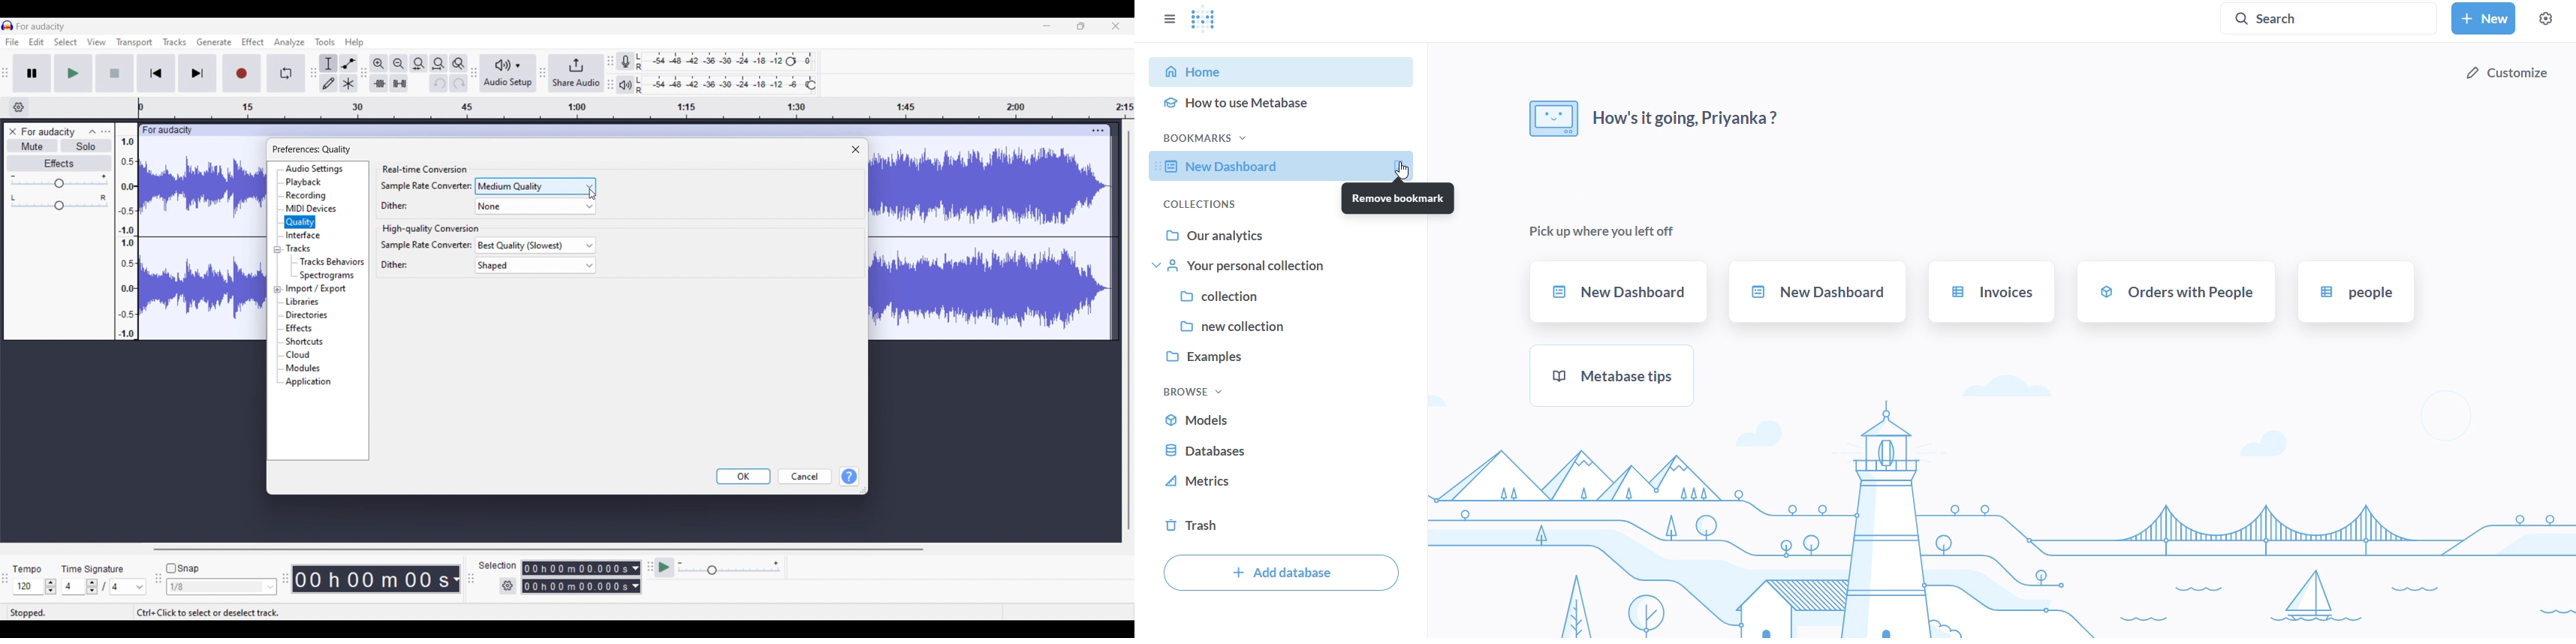 The width and height of the screenshot is (2576, 644). What do you see at coordinates (299, 328) in the screenshot?
I see `Effects` at bounding box center [299, 328].